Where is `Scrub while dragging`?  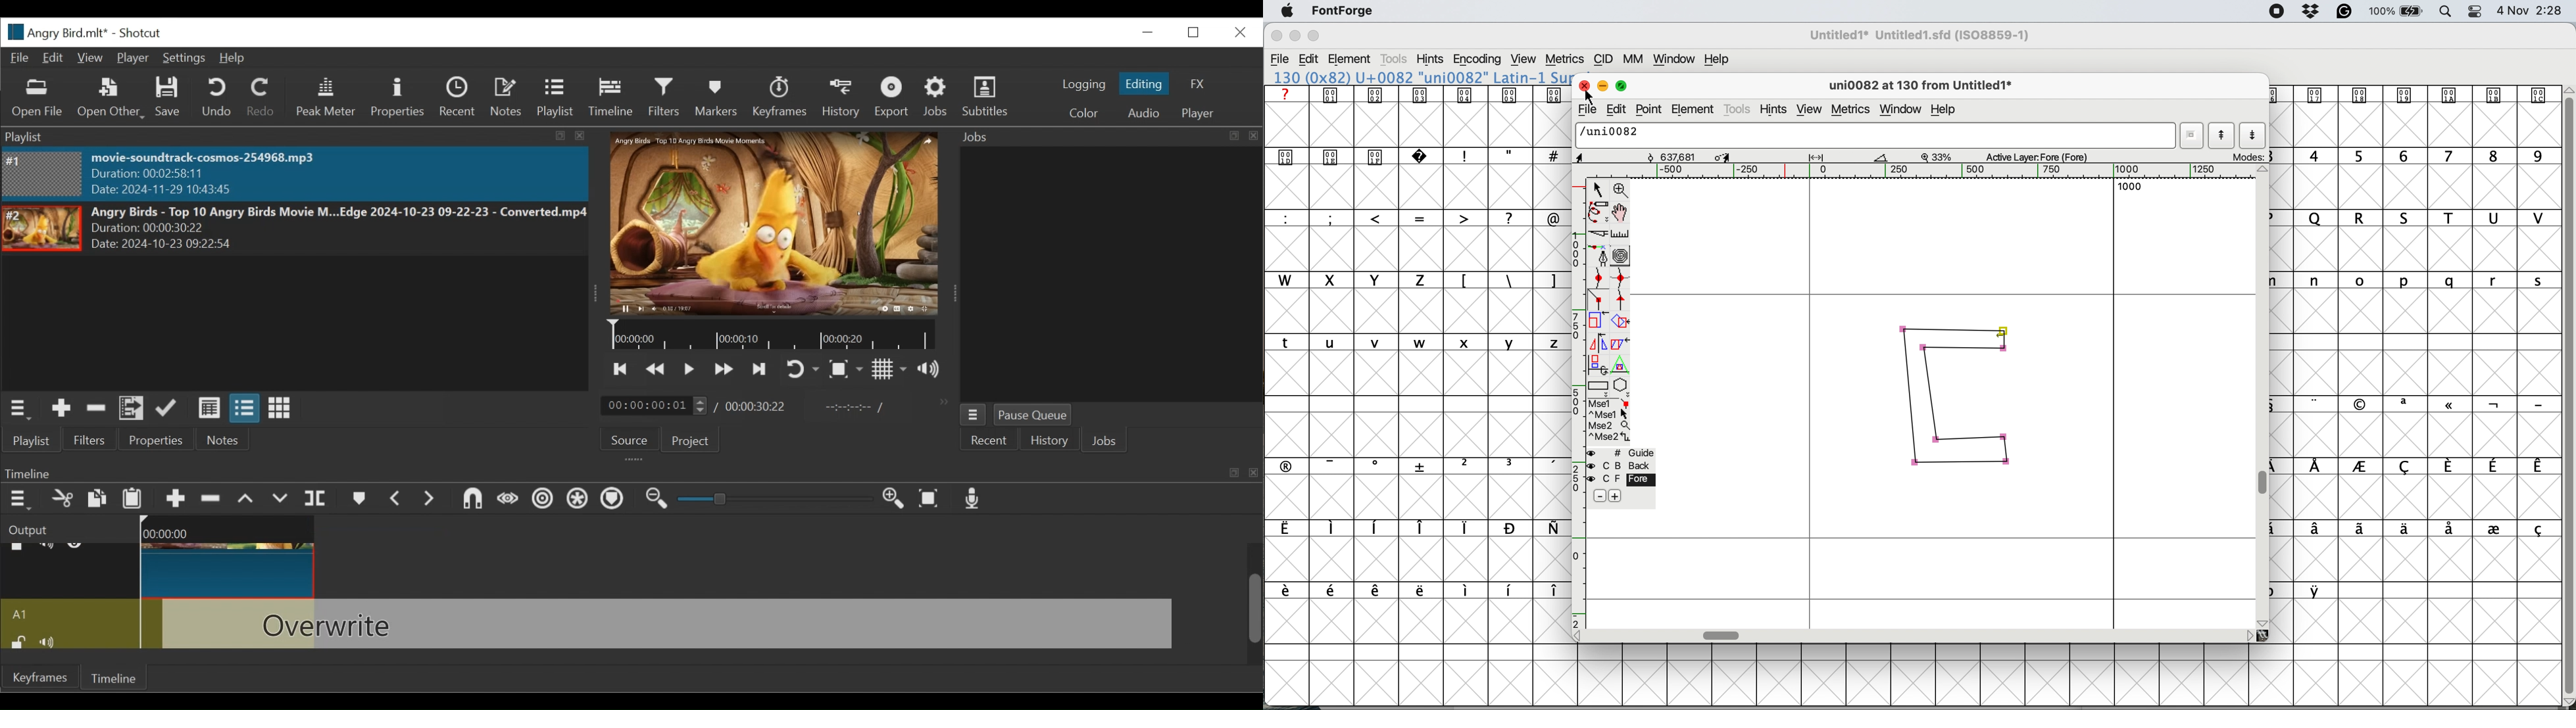
Scrub while dragging is located at coordinates (506, 500).